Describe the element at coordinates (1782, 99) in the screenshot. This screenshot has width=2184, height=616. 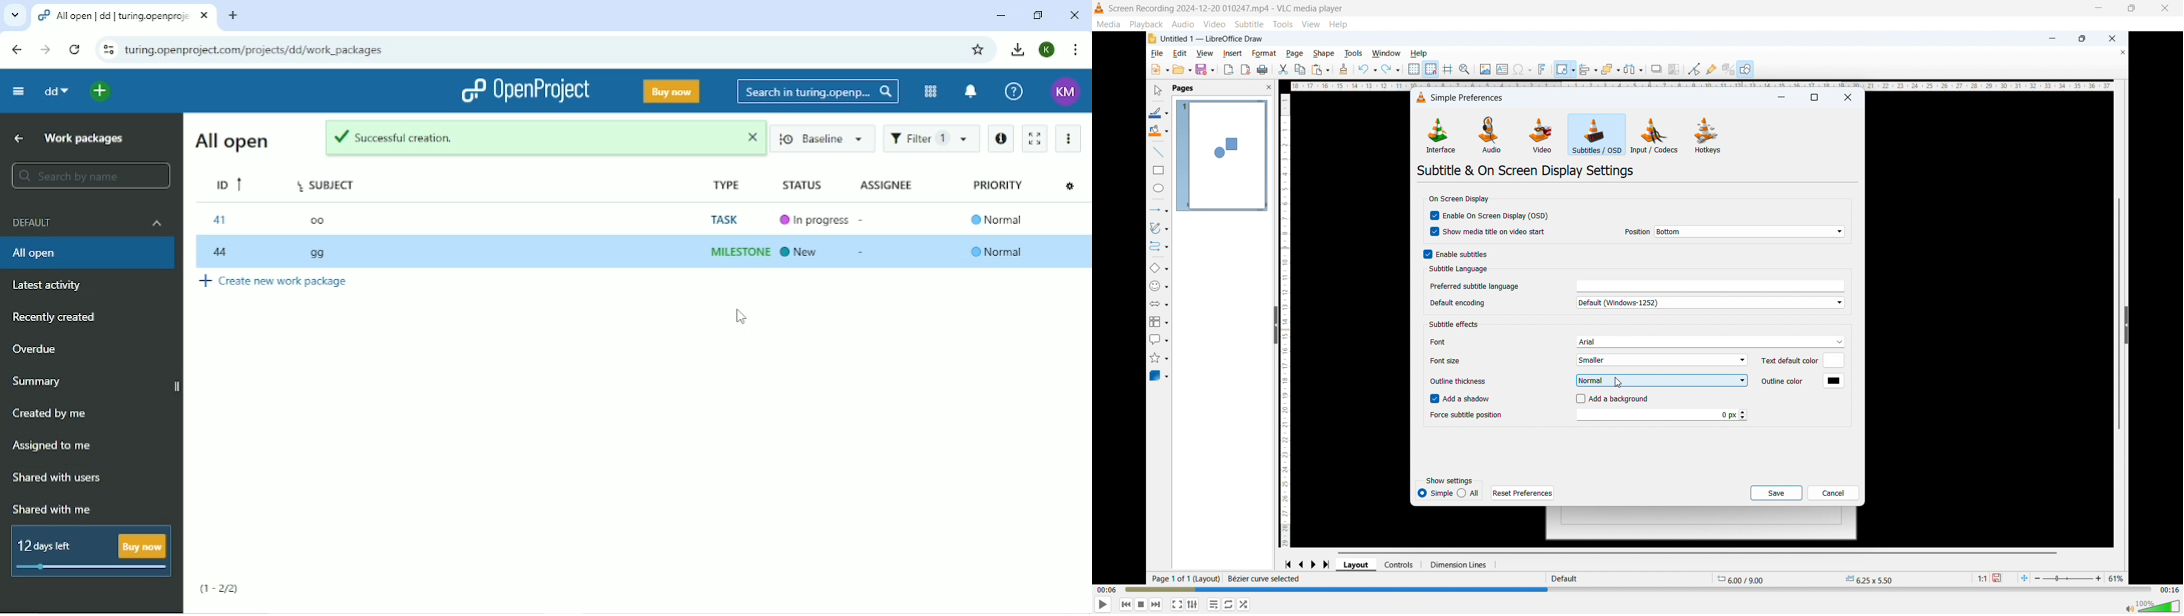
I see `minimise ` at that location.